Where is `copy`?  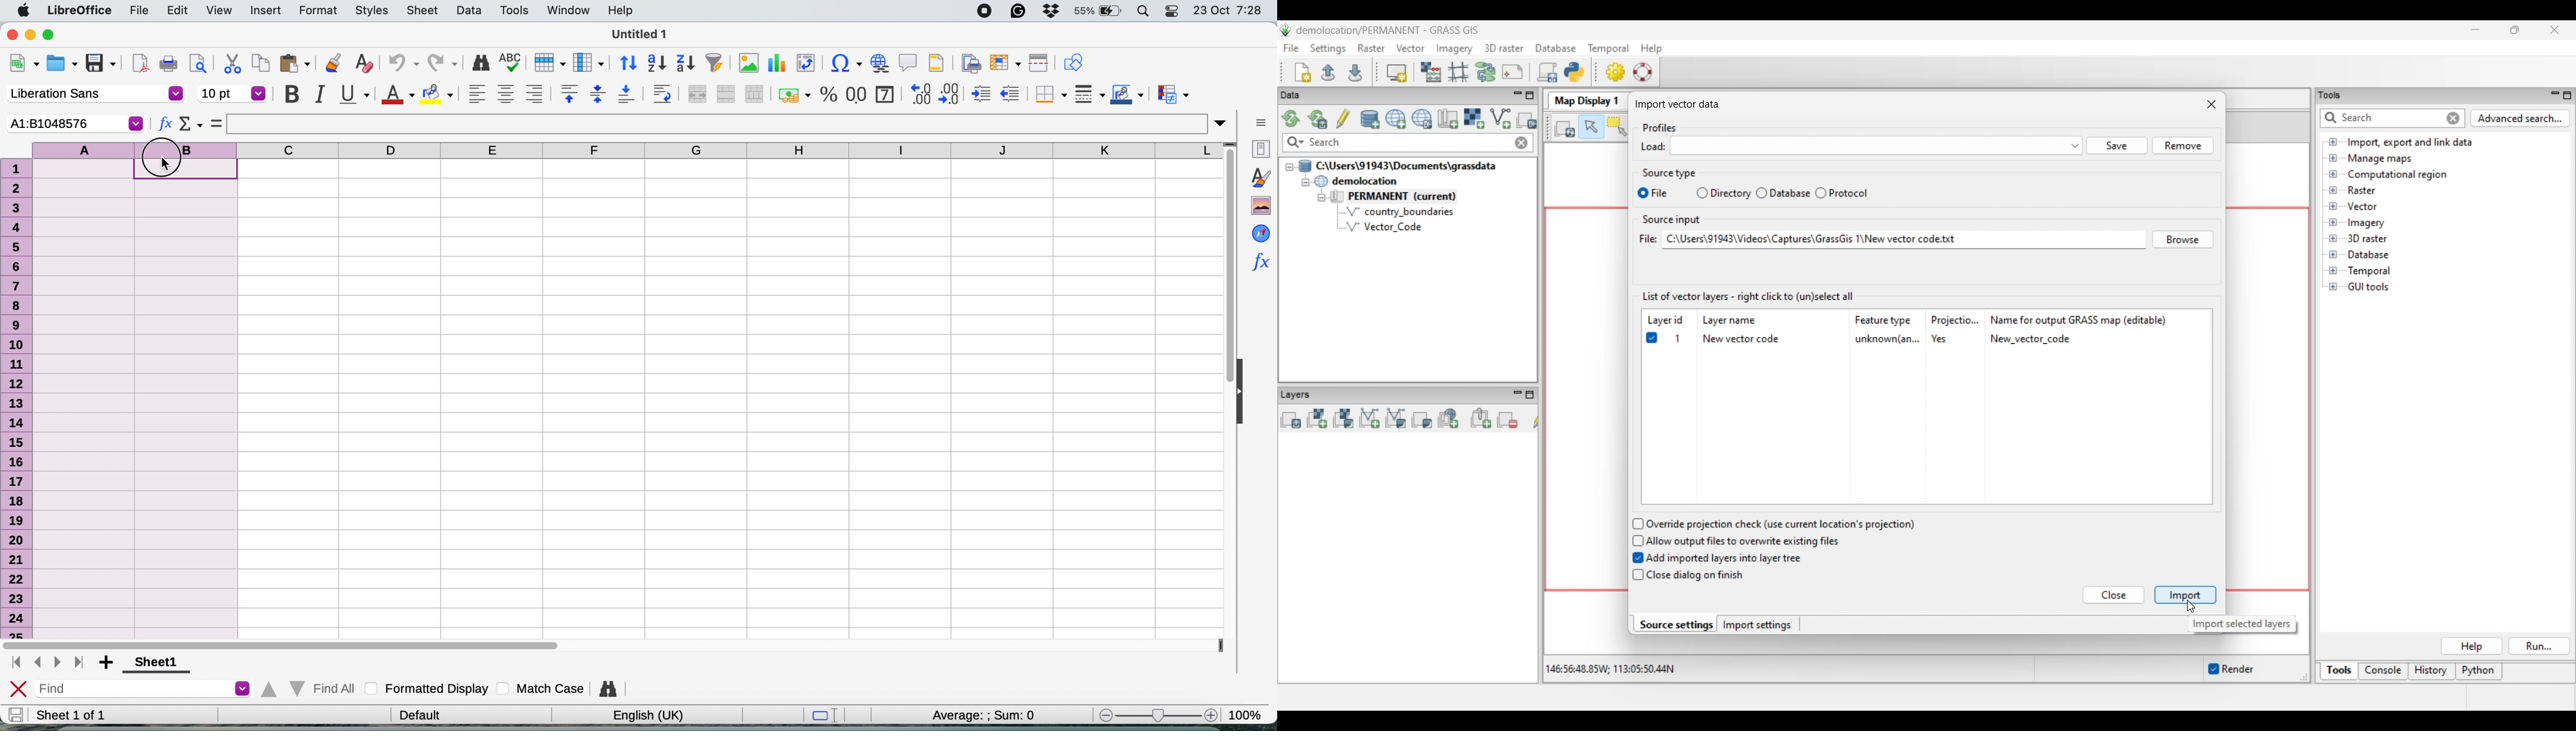
copy is located at coordinates (261, 65).